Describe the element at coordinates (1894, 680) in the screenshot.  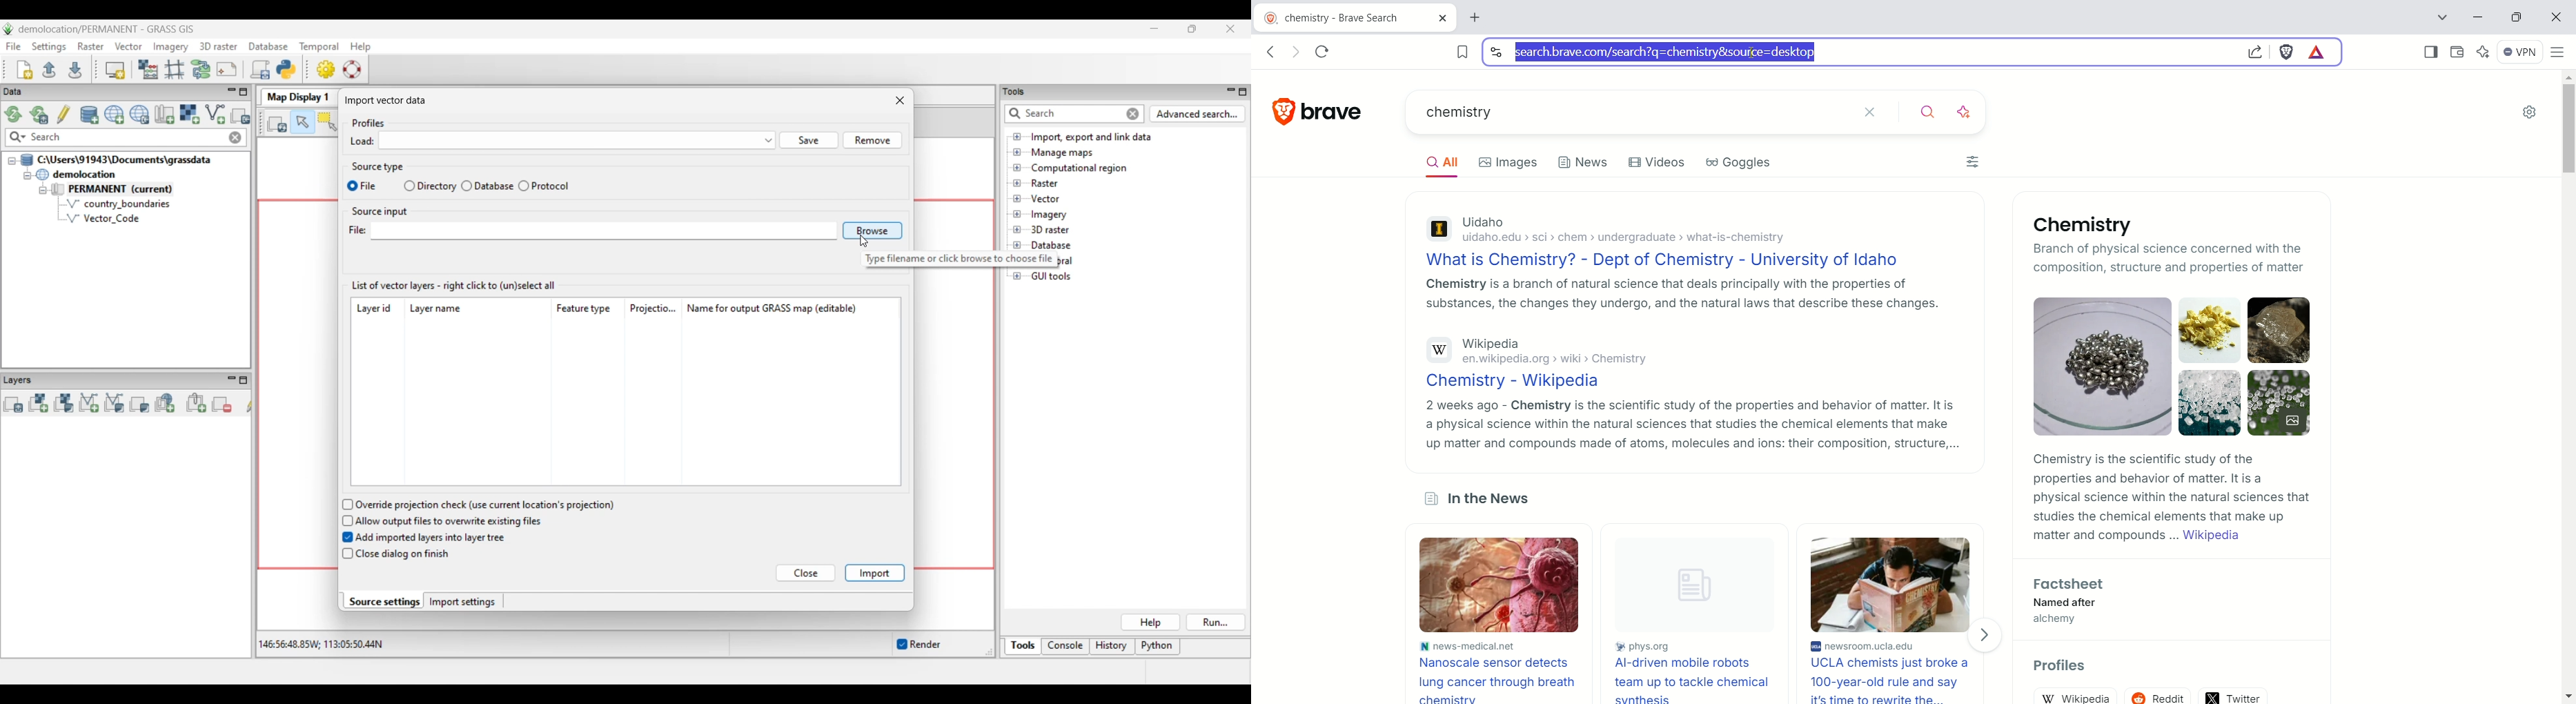
I see `UCLA chemists just broke a 100-year-old rule and say it's time to rewrite the` at that location.